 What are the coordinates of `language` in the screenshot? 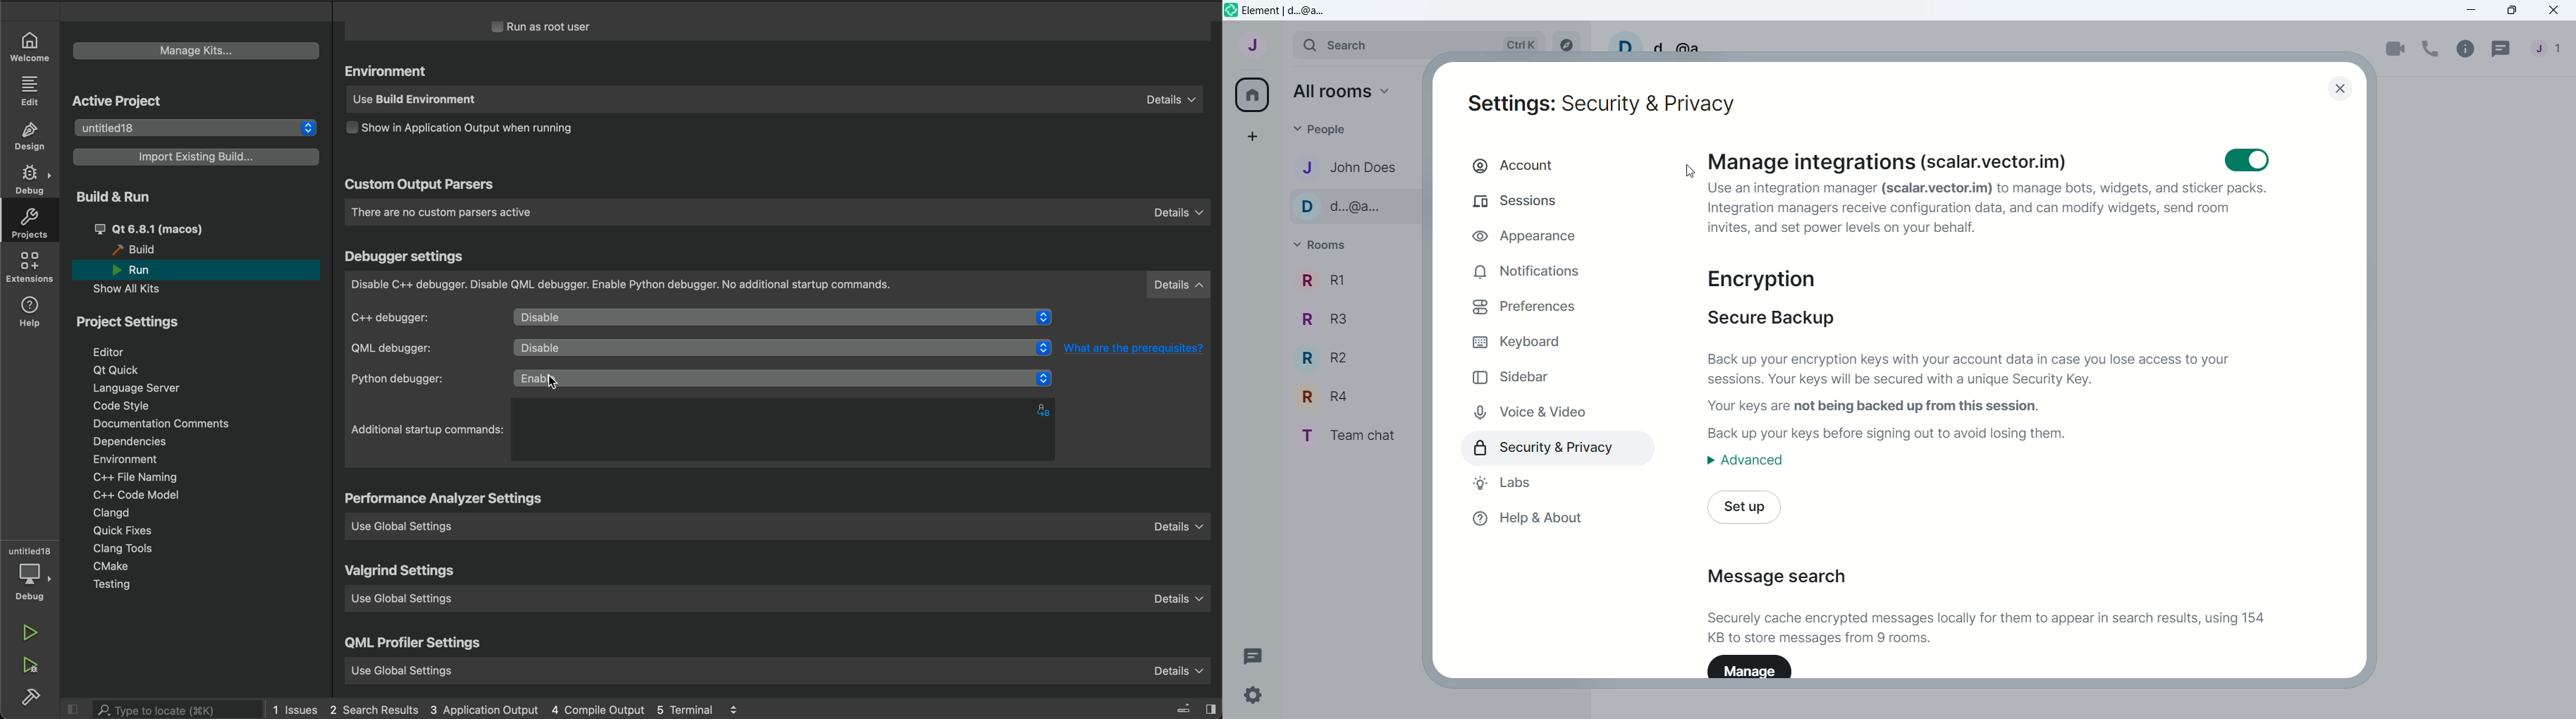 It's located at (145, 388).